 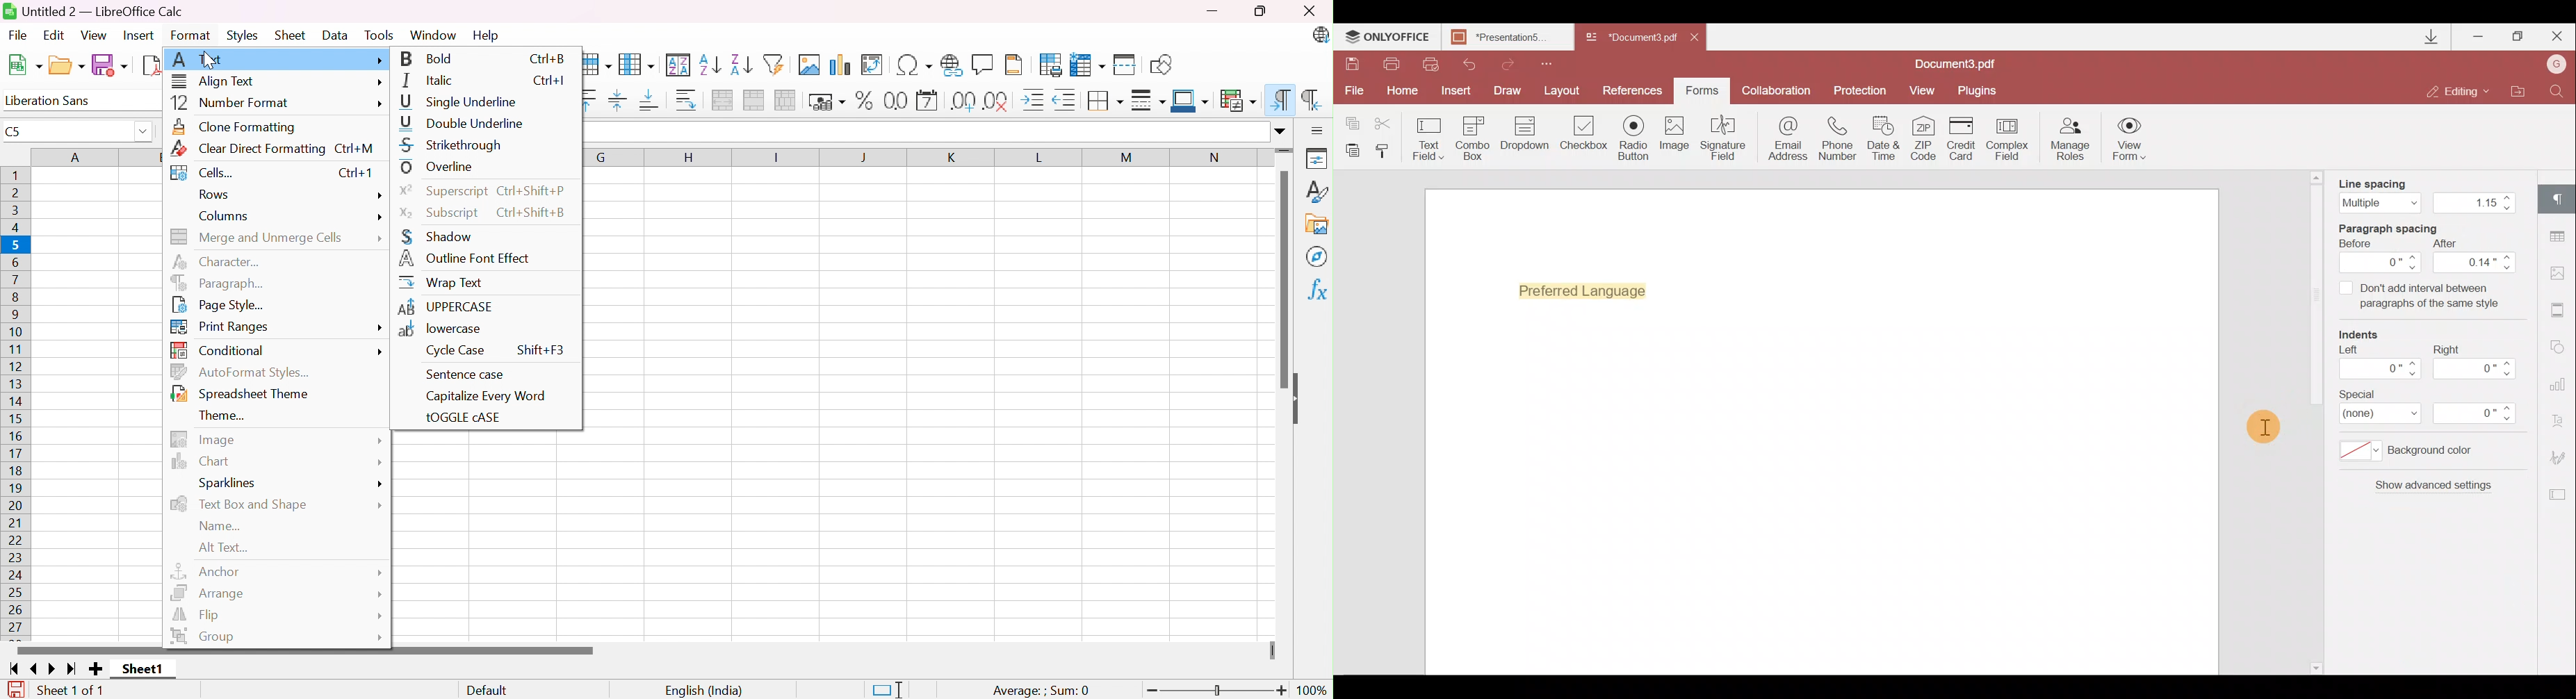 I want to click on Group, so click(x=203, y=635).